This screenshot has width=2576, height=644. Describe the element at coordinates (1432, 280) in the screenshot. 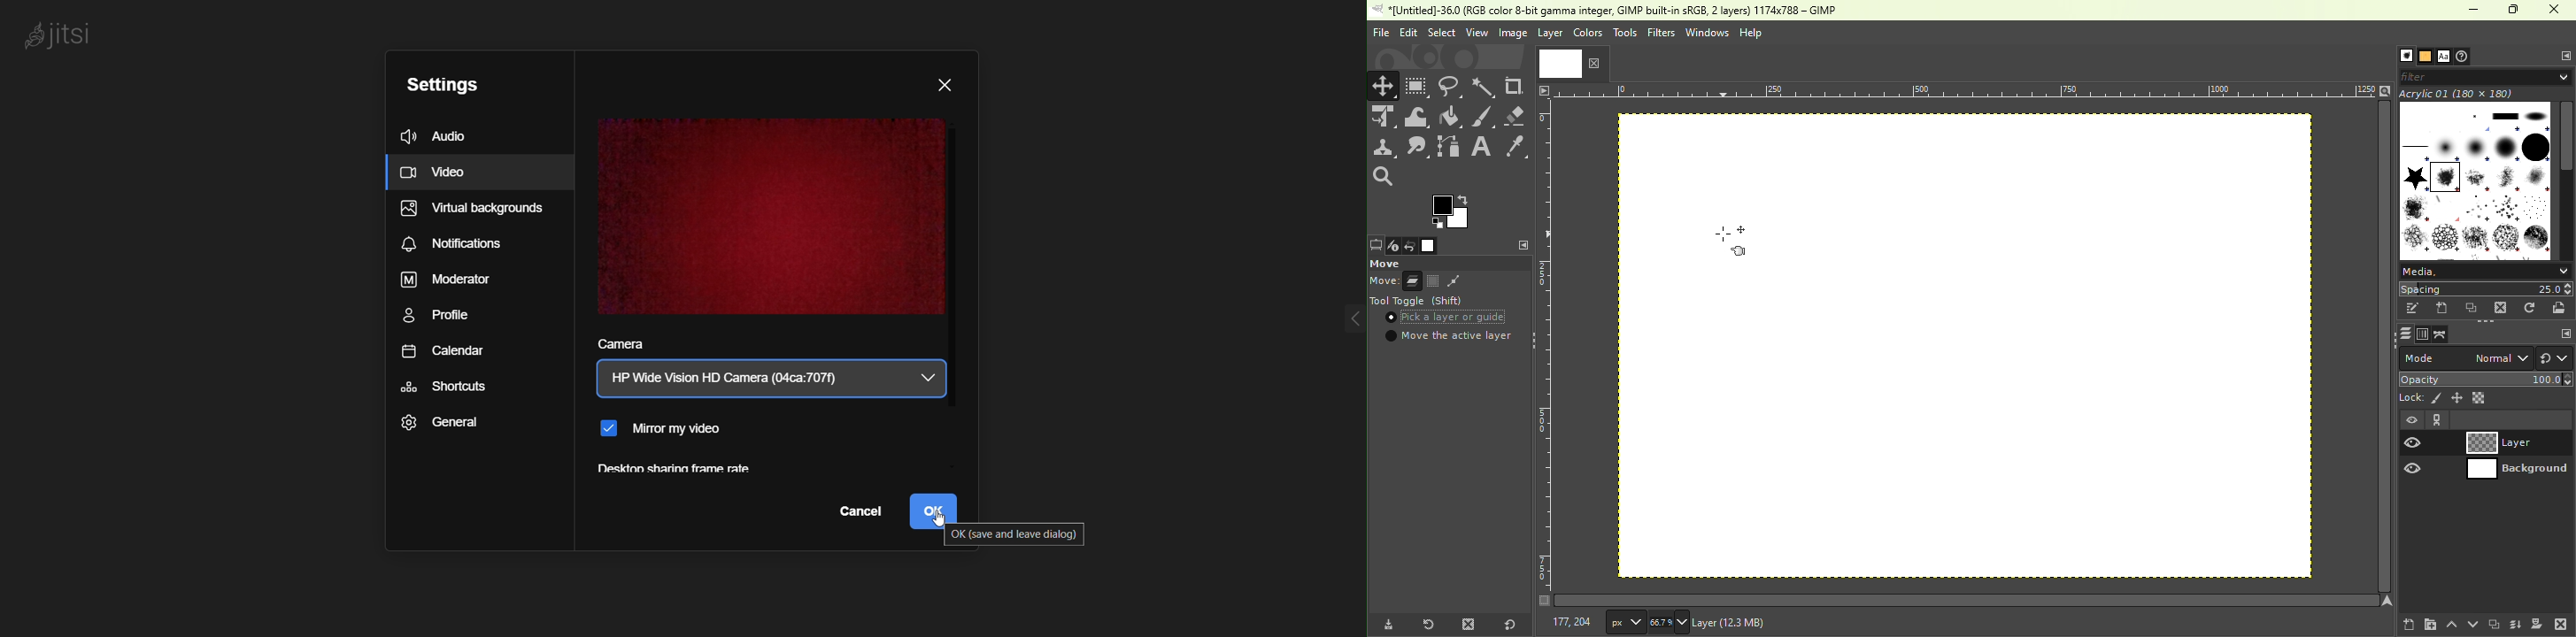

I see `Add to the current selection` at that location.